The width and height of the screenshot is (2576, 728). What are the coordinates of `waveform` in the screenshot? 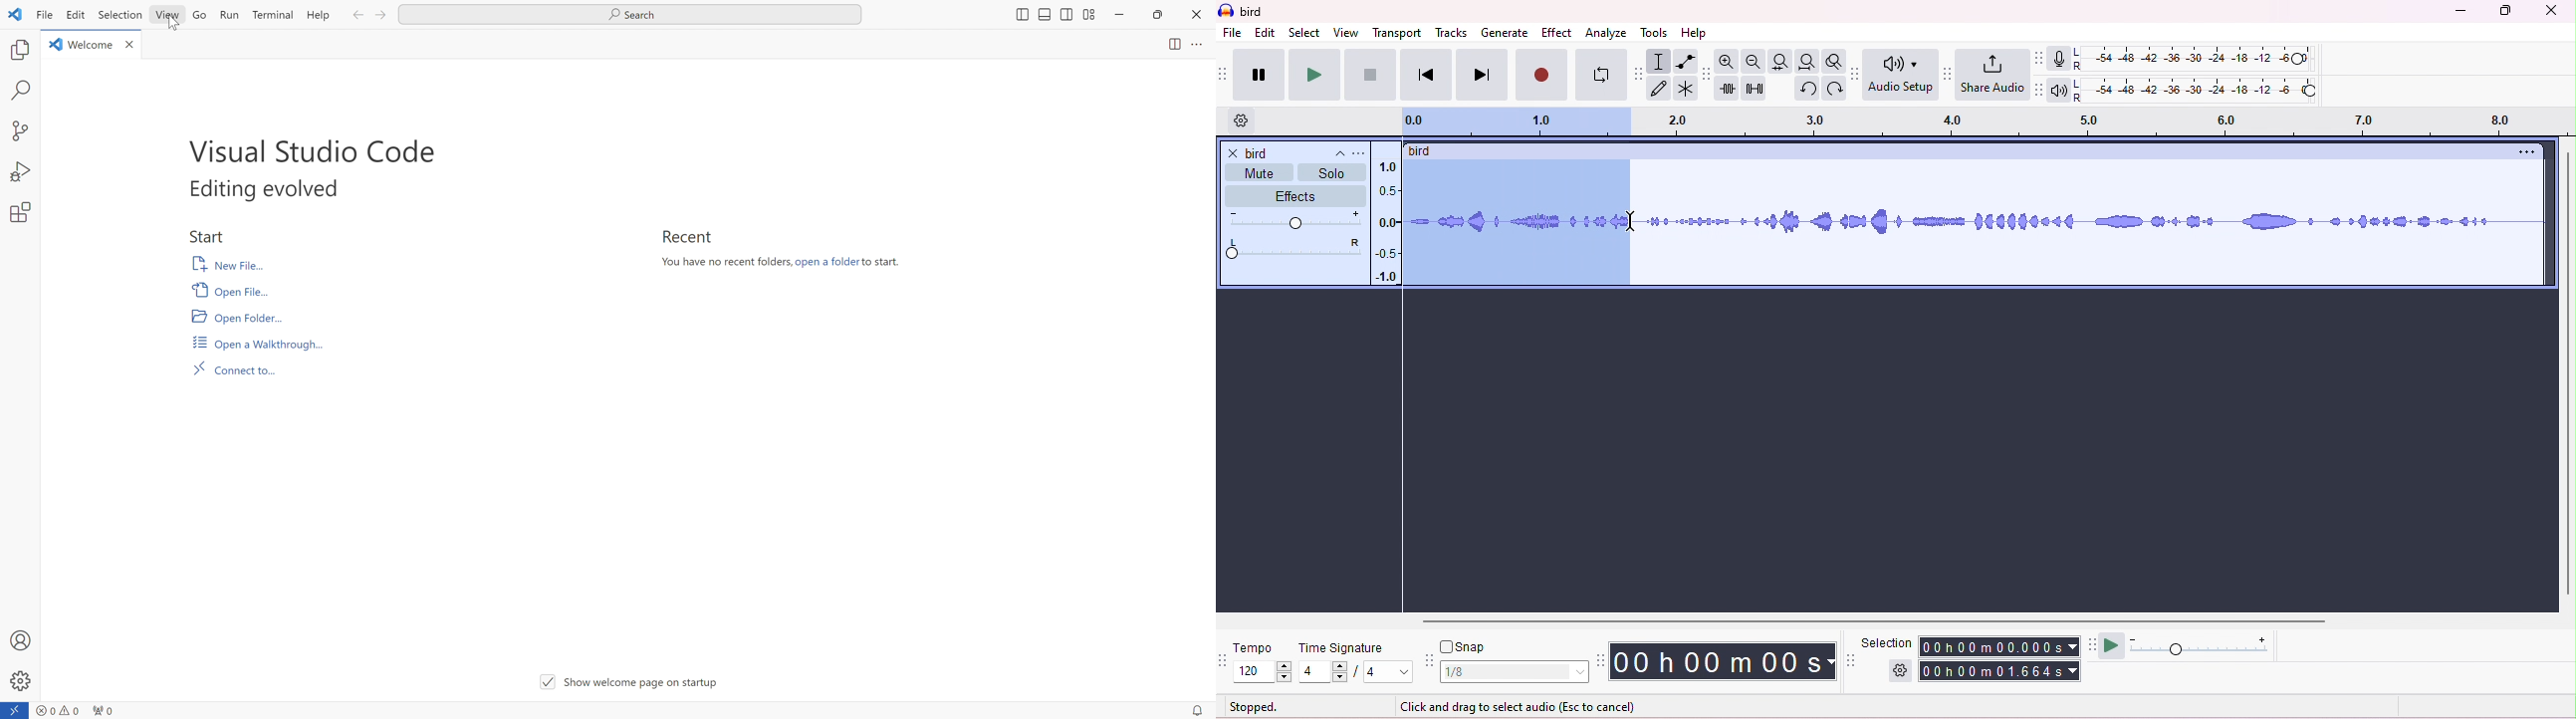 It's located at (2095, 218).